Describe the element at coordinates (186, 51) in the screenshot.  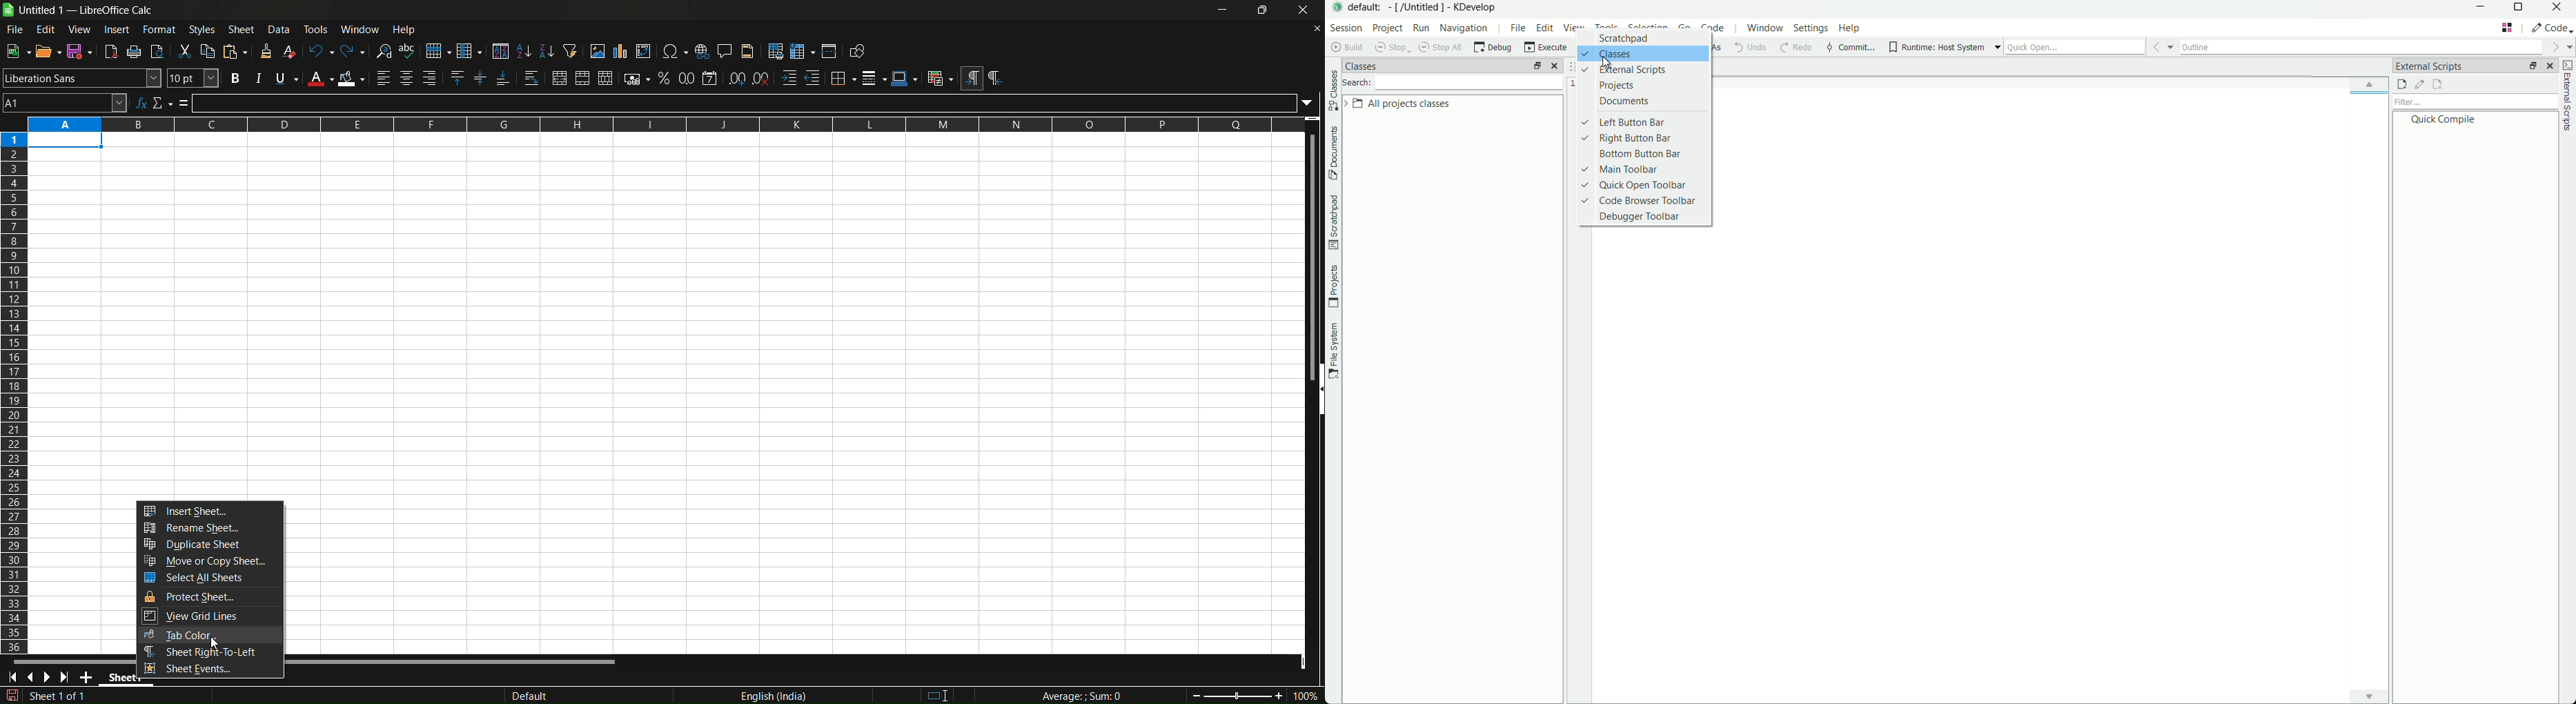
I see `cut` at that location.